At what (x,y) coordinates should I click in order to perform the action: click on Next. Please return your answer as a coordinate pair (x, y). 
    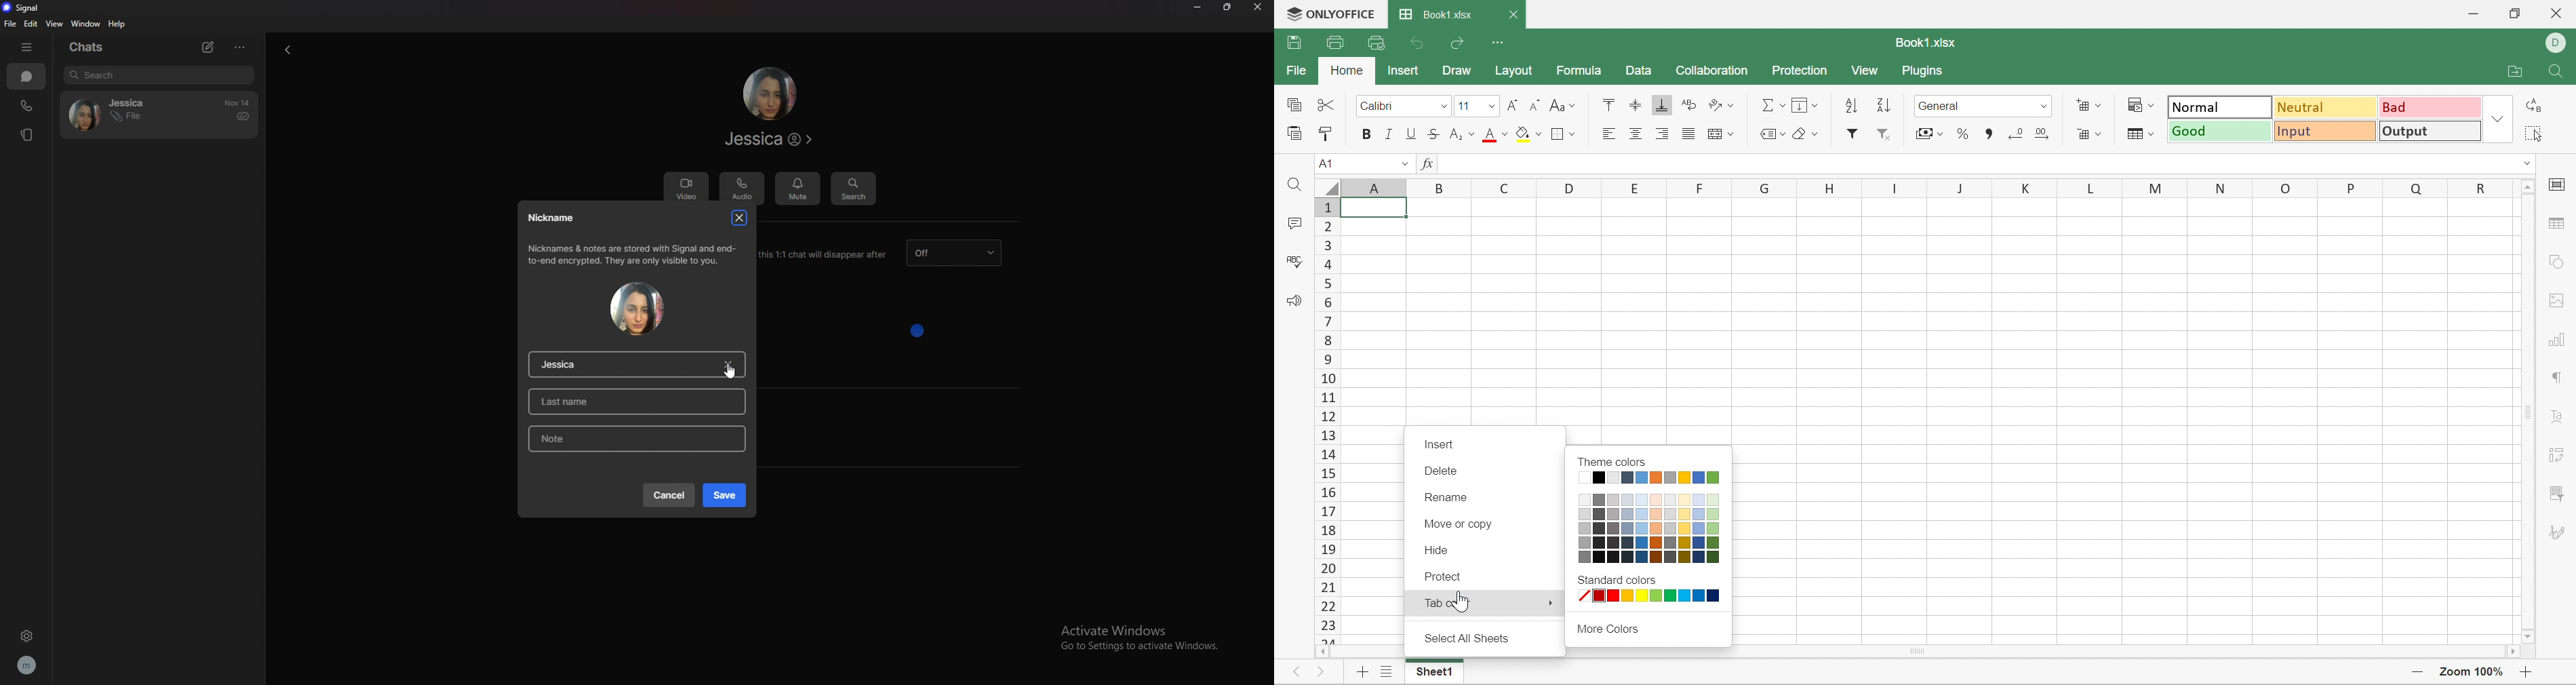
    Looking at the image, I should click on (1318, 674).